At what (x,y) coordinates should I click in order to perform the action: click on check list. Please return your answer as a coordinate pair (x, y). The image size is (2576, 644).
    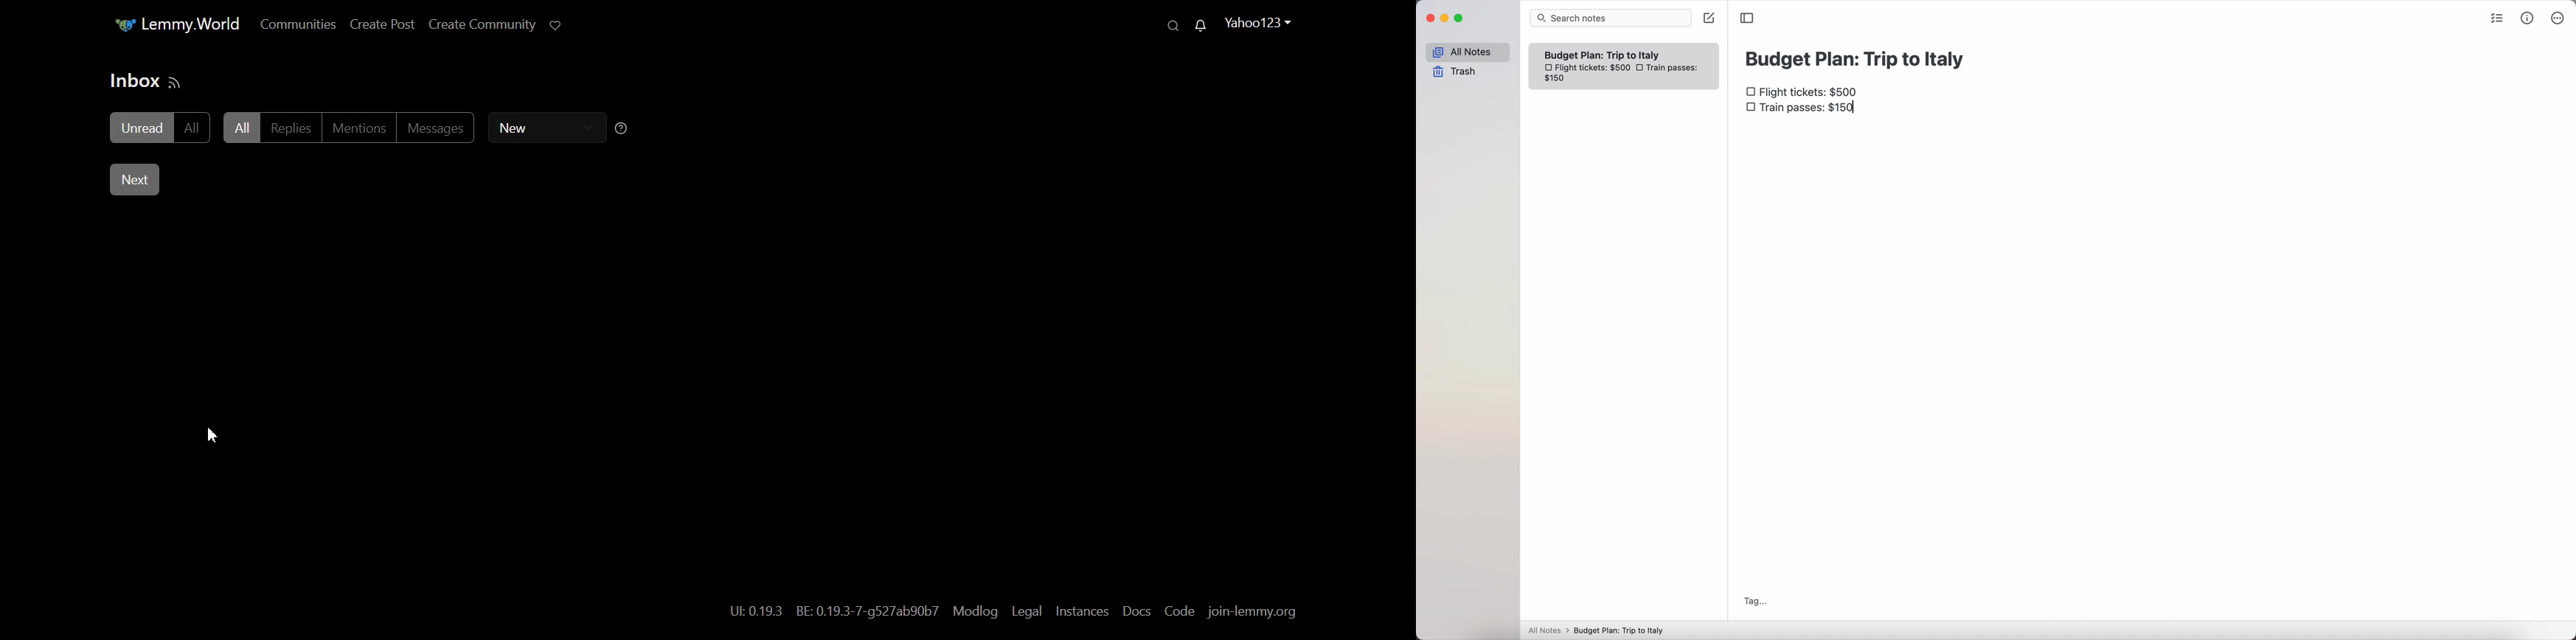
    Looking at the image, I should click on (2499, 19).